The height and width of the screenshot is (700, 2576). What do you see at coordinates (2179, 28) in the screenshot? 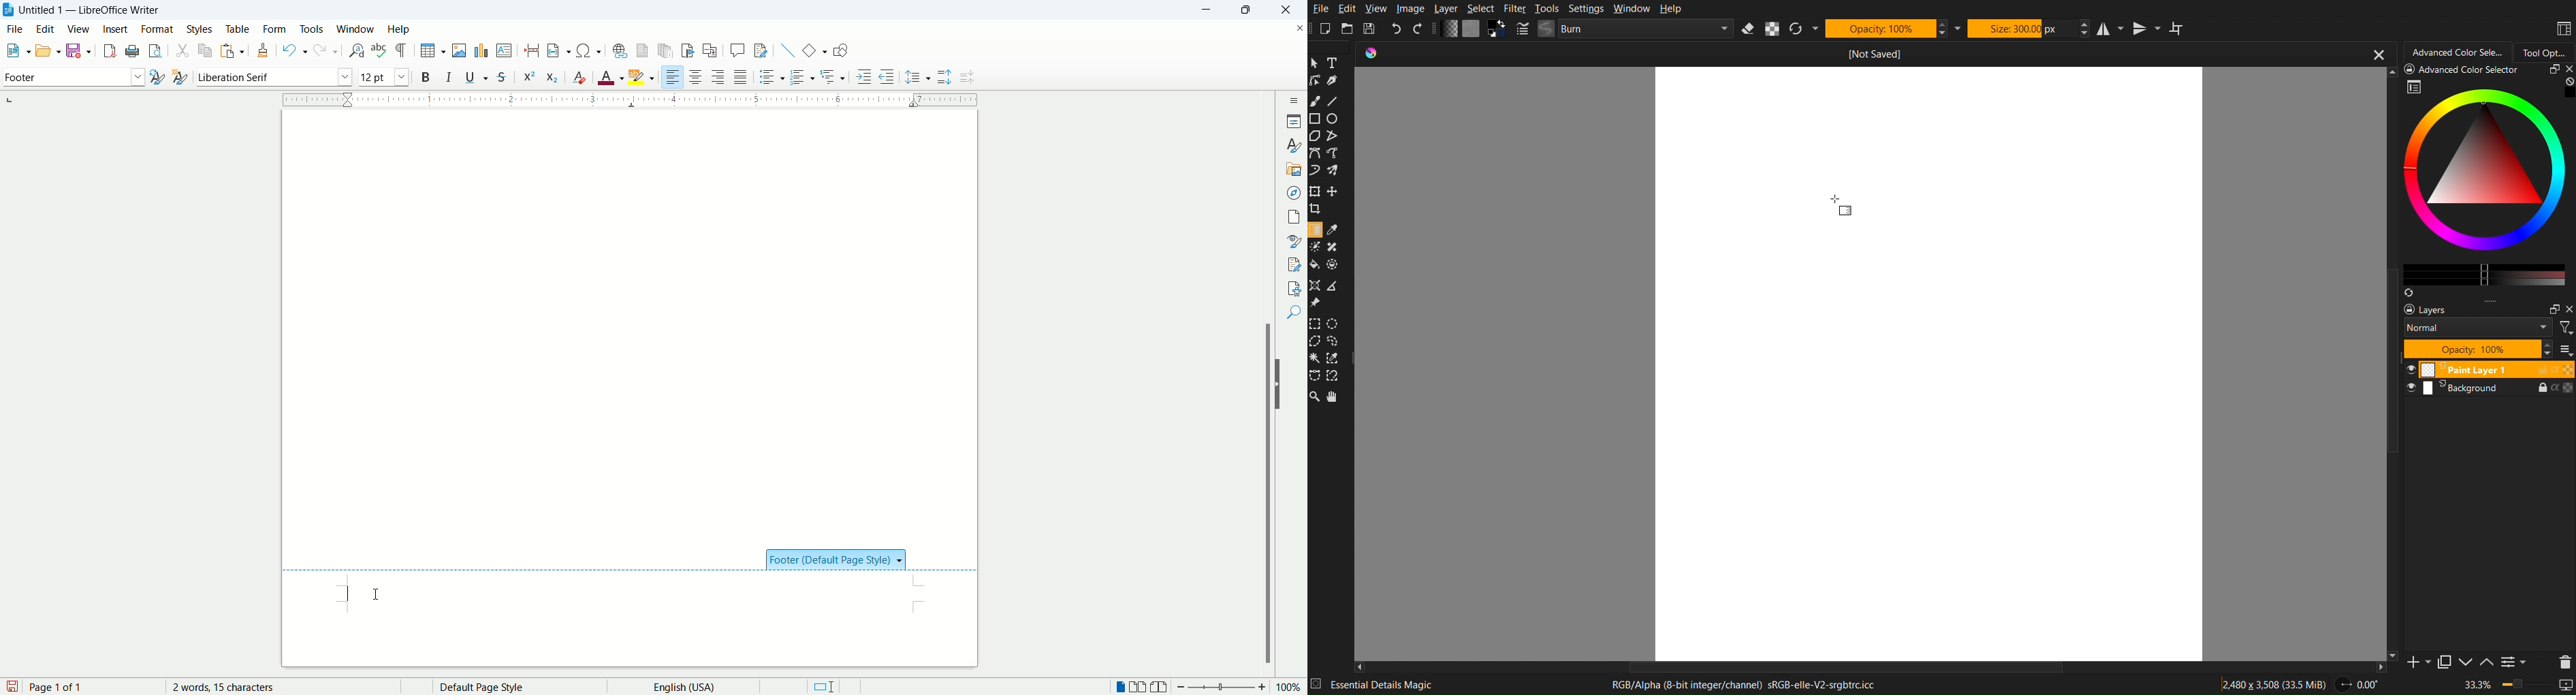
I see `Wrap Around` at bounding box center [2179, 28].